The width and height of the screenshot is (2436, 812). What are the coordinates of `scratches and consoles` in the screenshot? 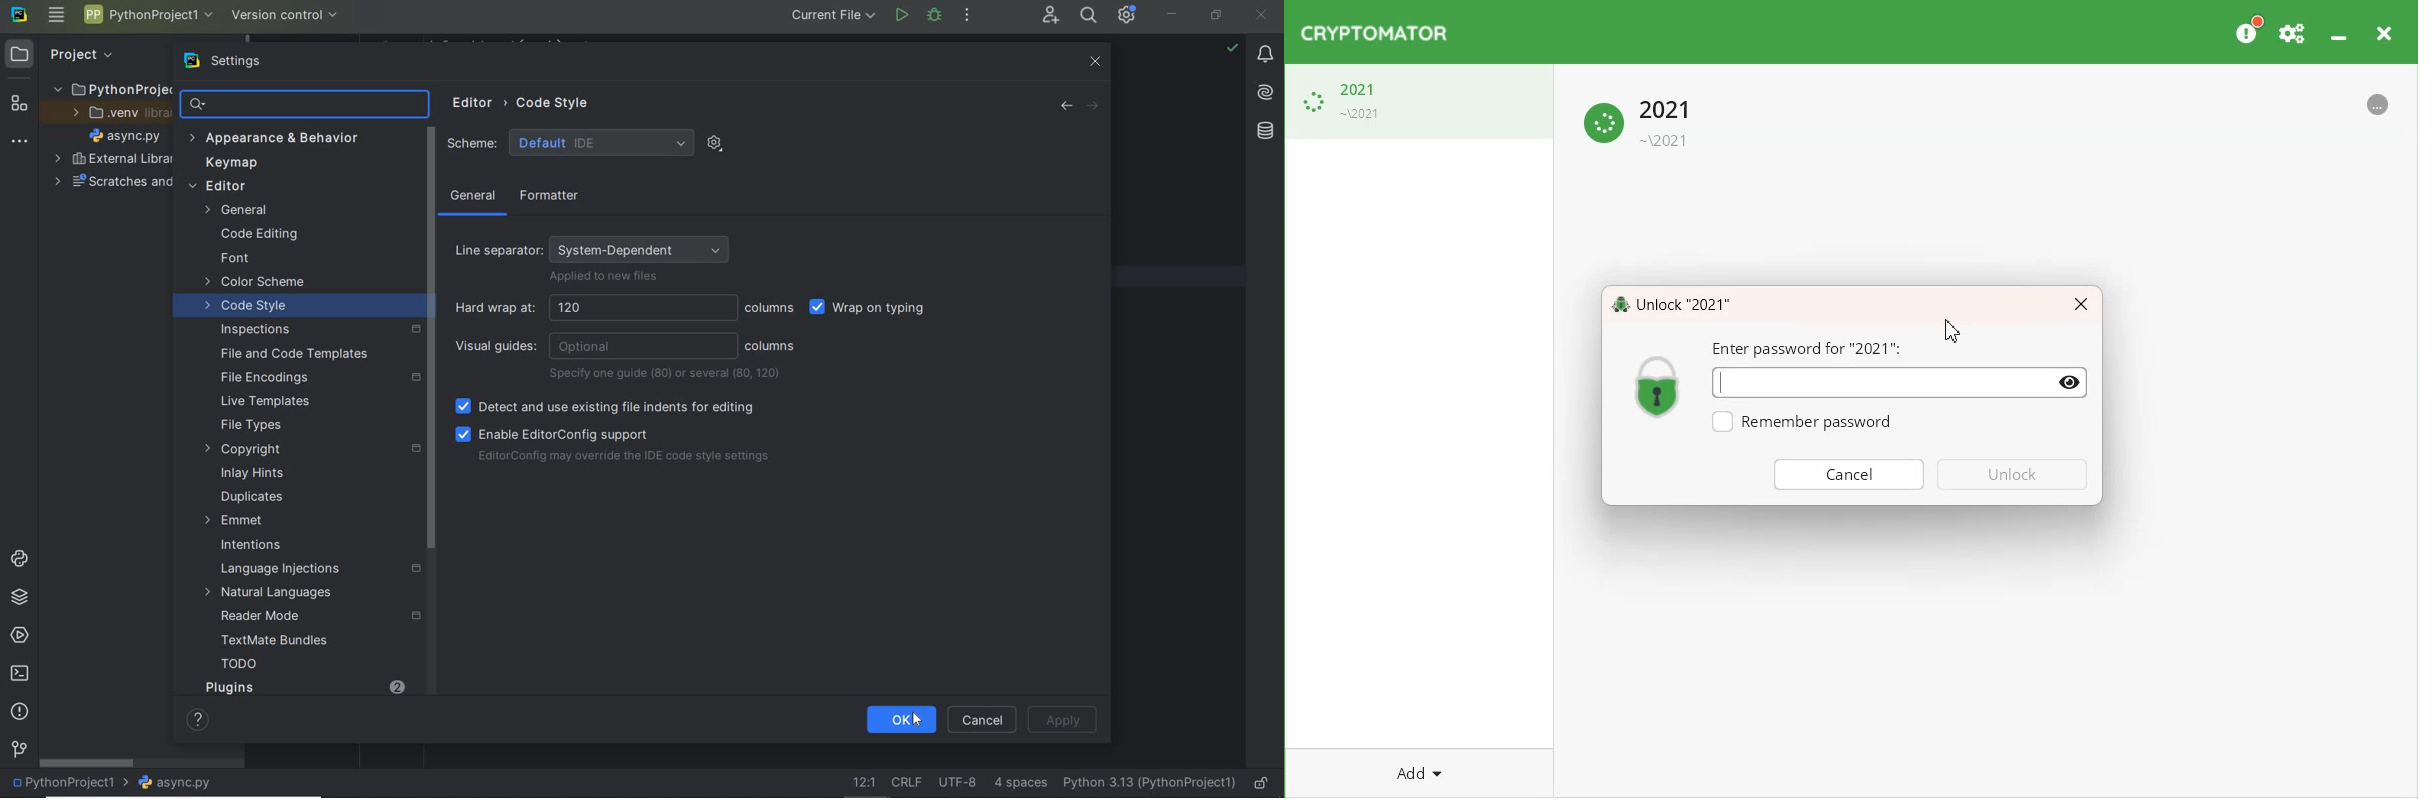 It's located at (105, 183).